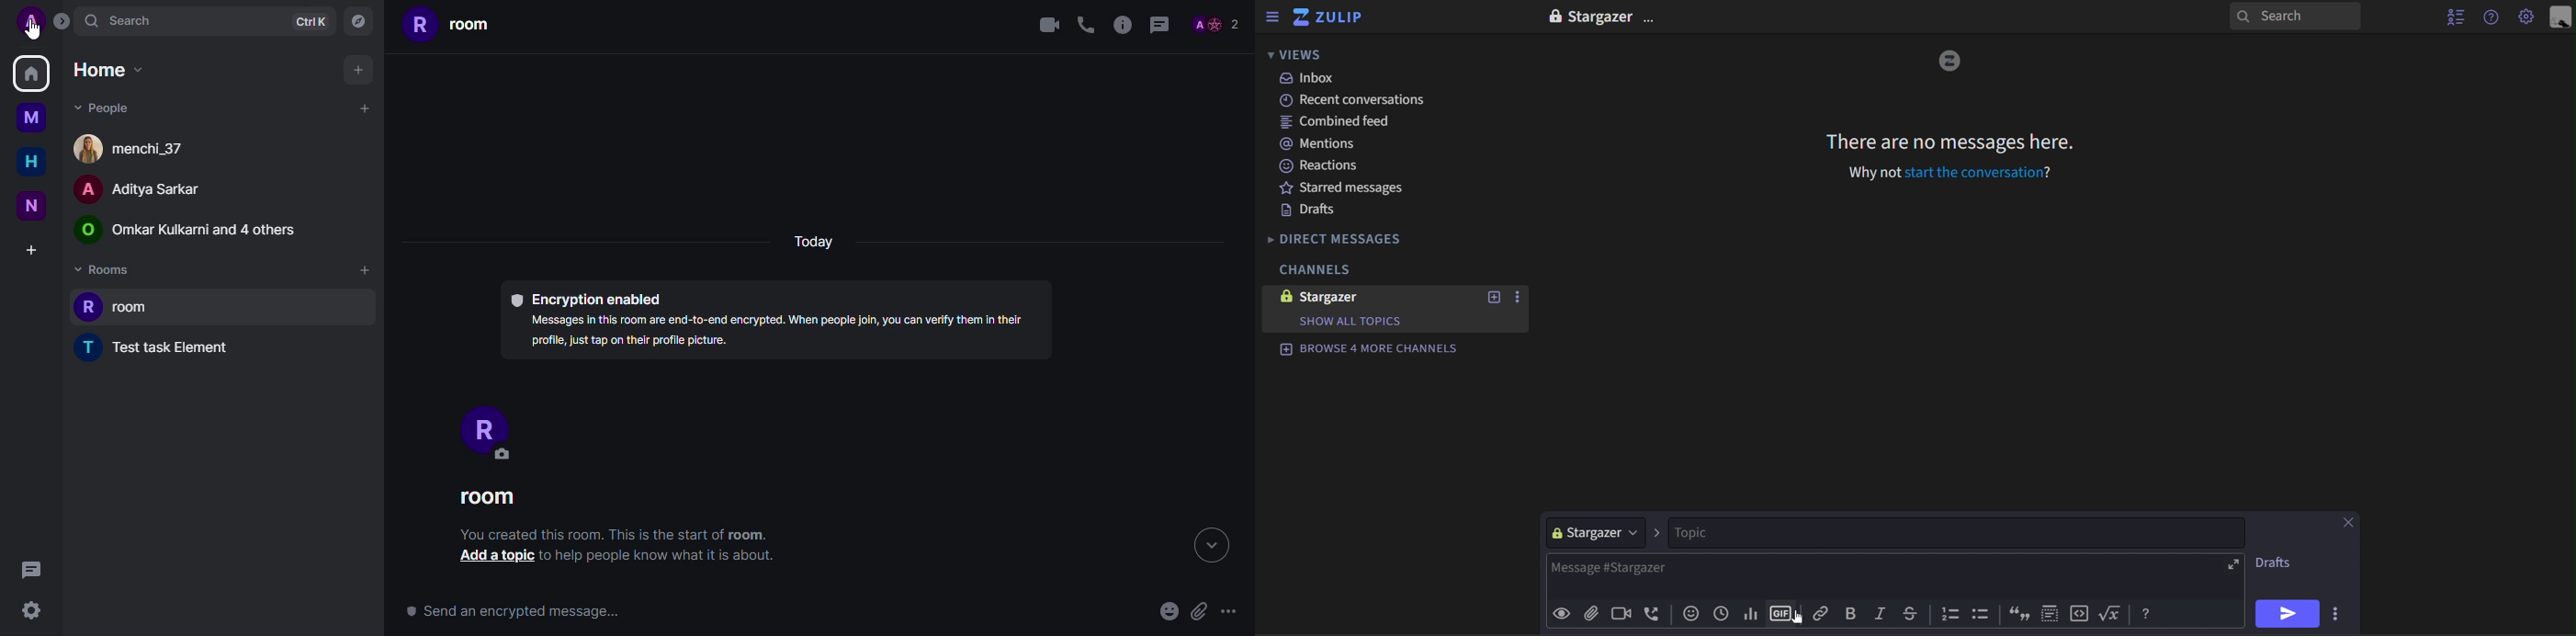  Describe the element at coordinates (2338, 612) in the screenshot. I see `options` at that location.